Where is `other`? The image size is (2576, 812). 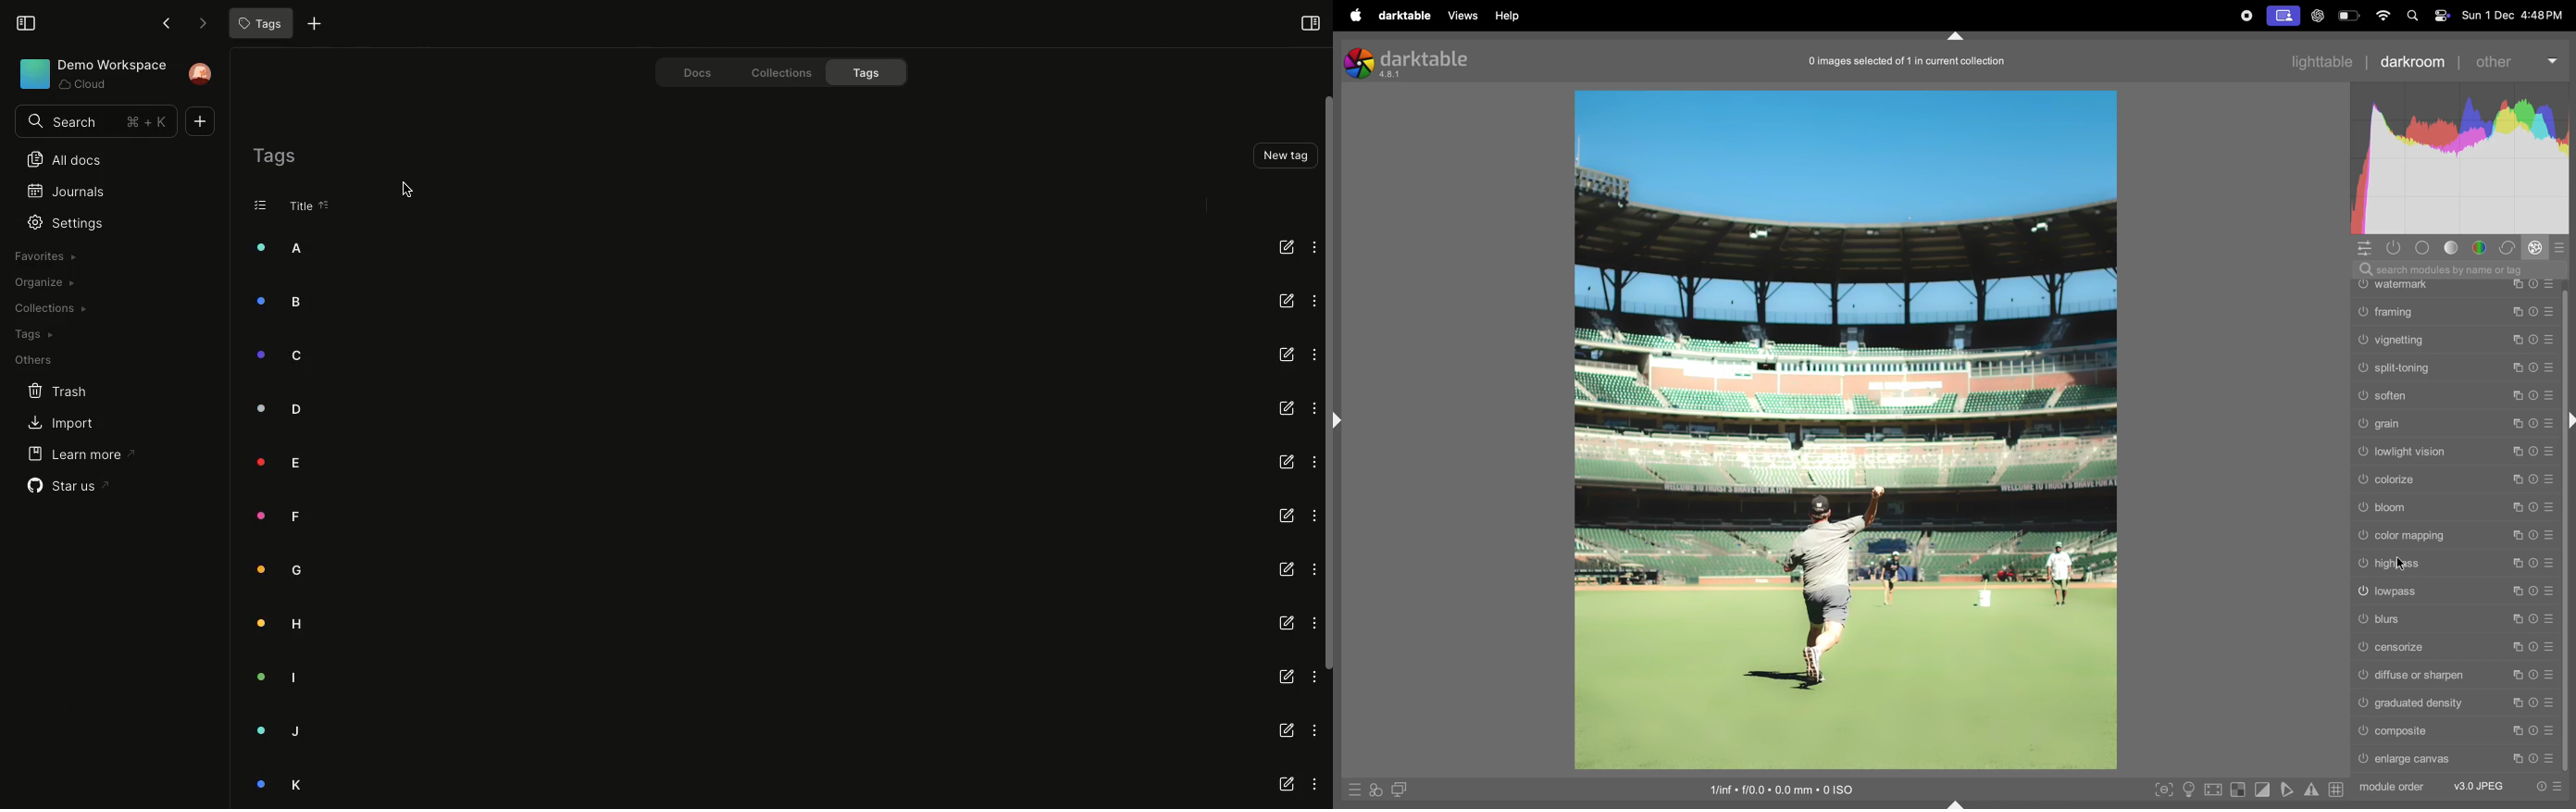
other is located at coordinates (2512, 62).